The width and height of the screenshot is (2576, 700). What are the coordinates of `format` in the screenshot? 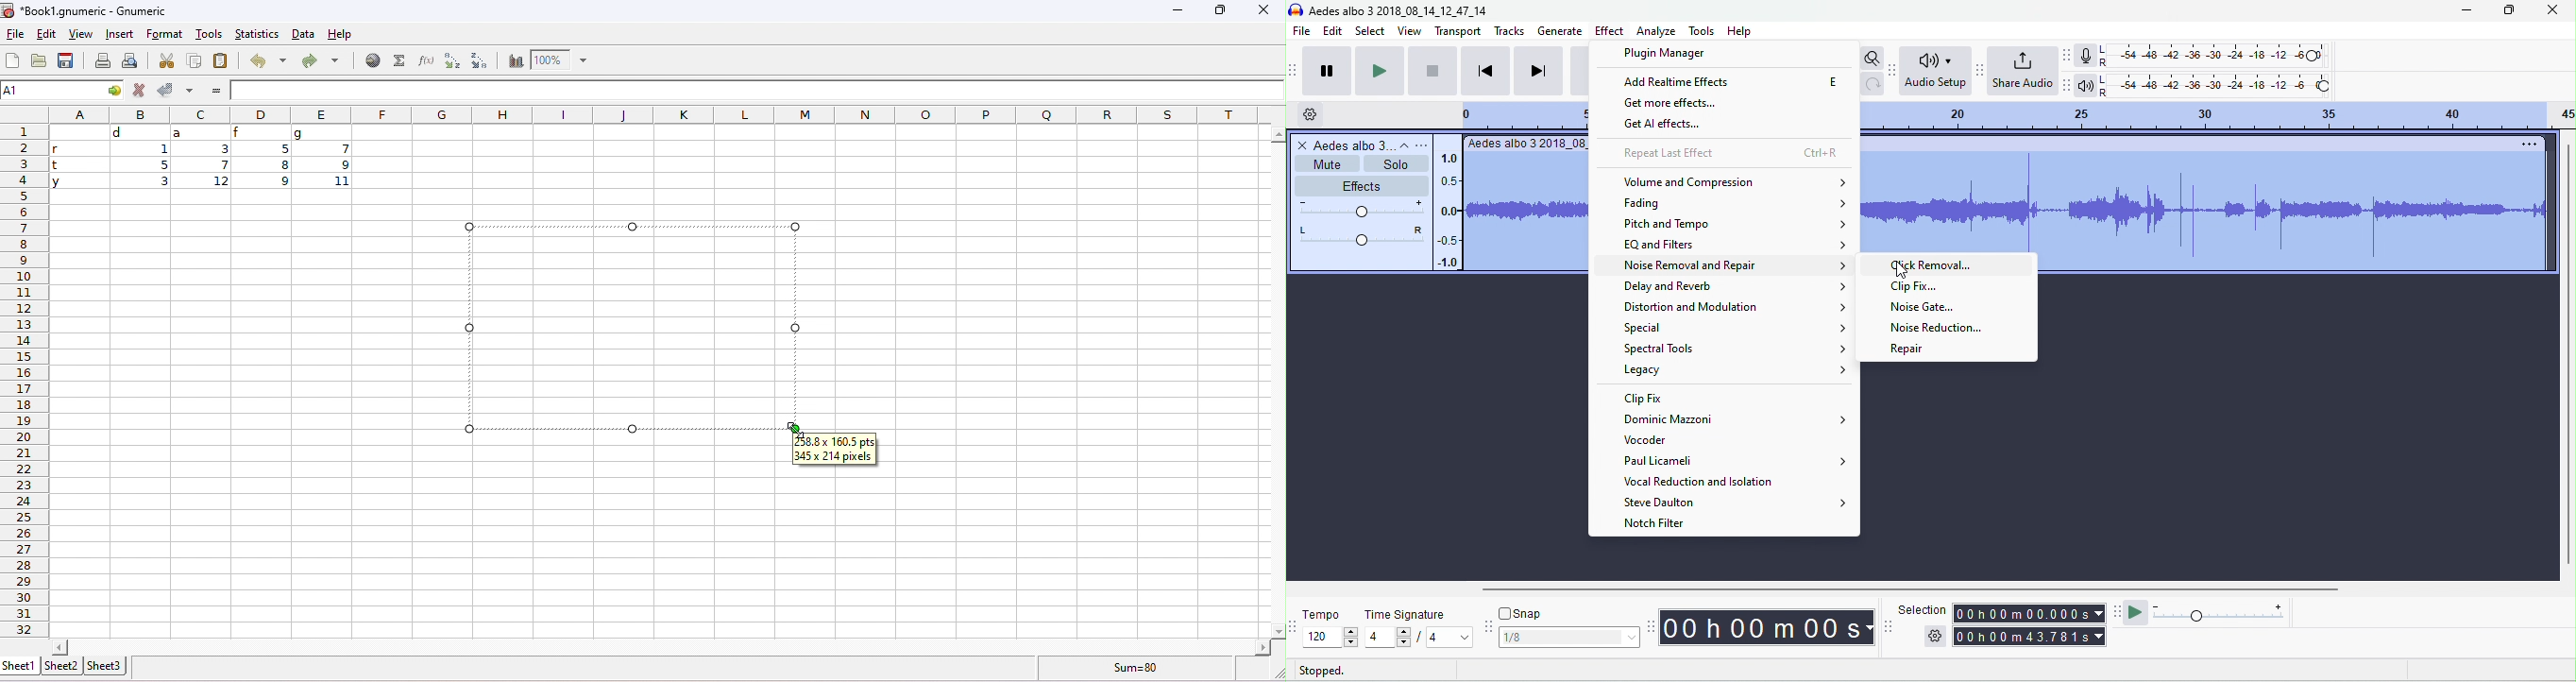 It's located at (165, 34).